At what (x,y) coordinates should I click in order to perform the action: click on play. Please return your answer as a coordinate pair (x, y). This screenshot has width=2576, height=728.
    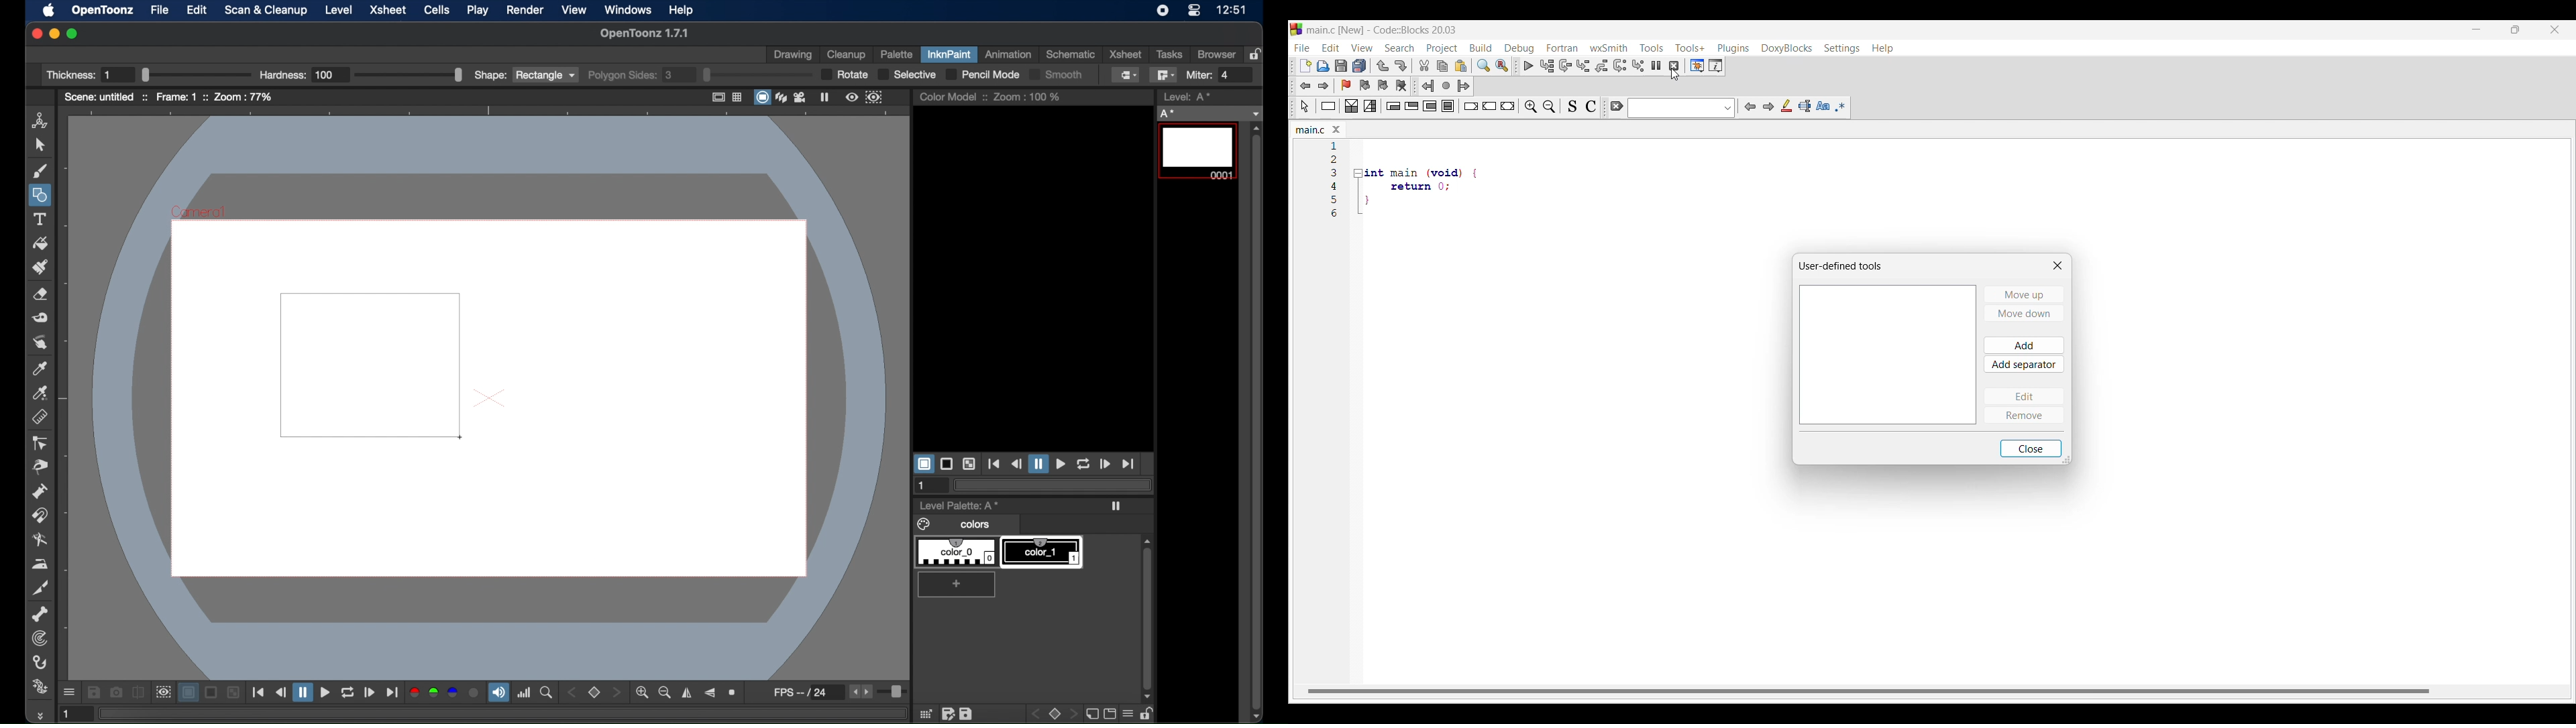
    Looking at the image, I should click on (1060, 465).